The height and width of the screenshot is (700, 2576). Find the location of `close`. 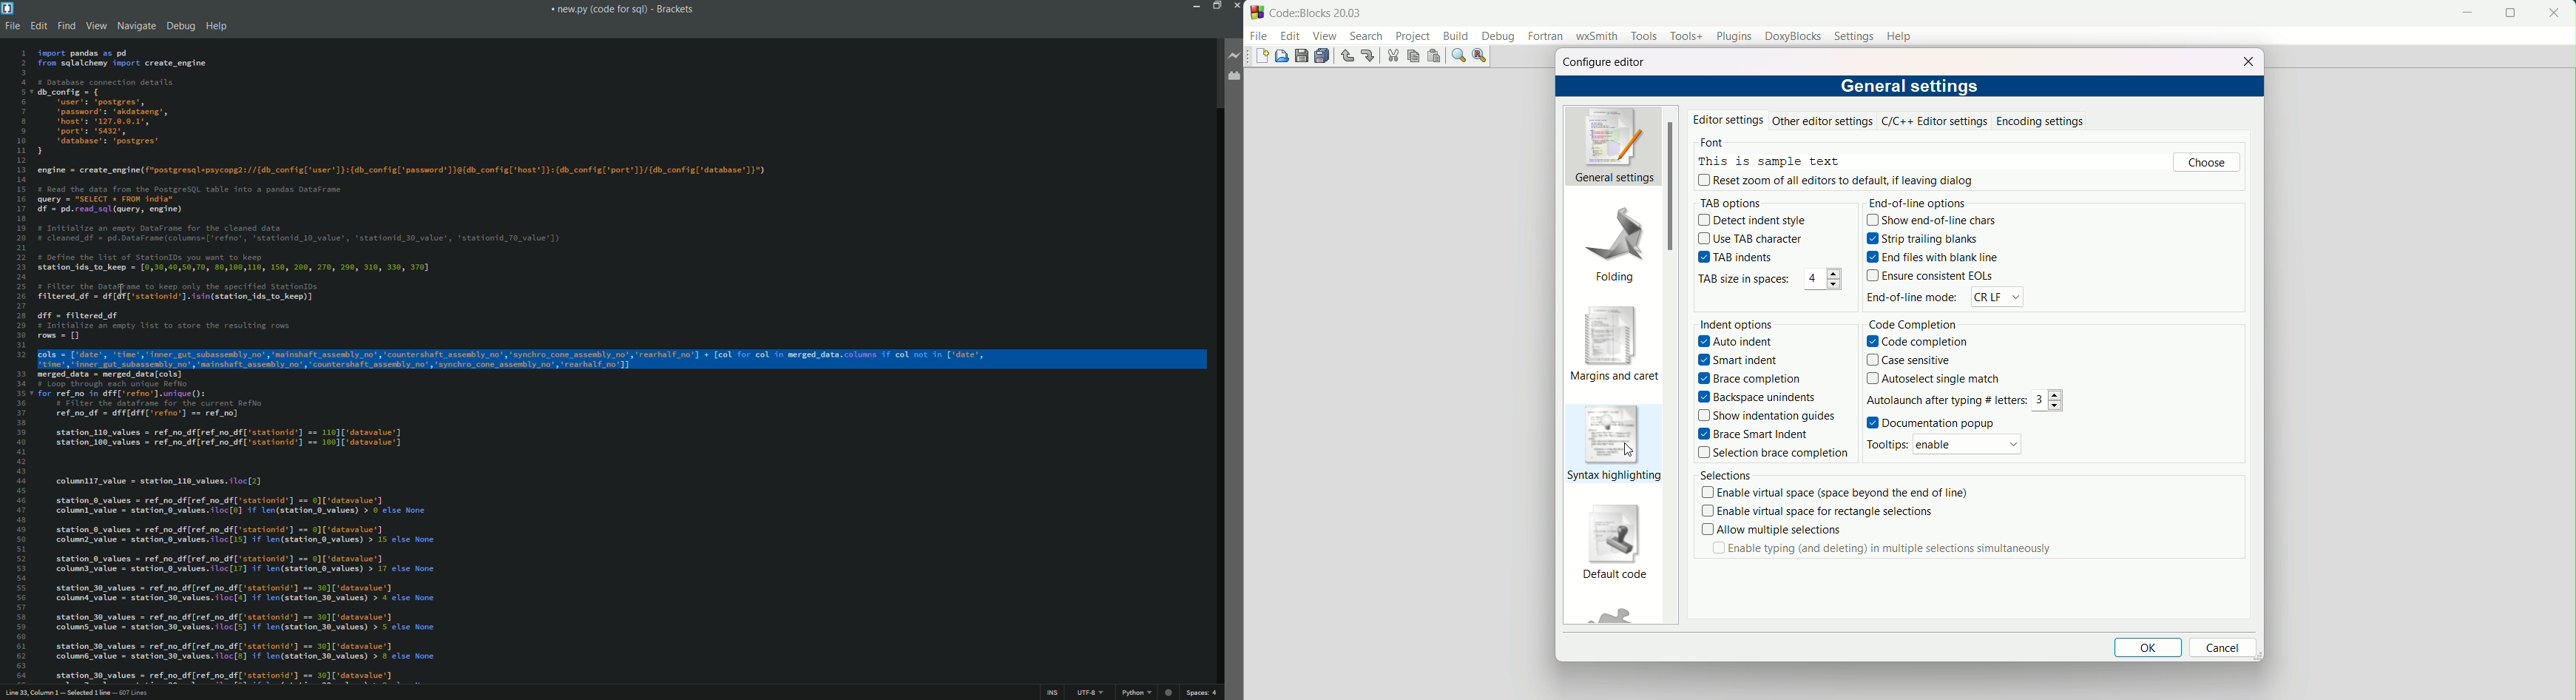

close is located at coordinates (2554, 13).